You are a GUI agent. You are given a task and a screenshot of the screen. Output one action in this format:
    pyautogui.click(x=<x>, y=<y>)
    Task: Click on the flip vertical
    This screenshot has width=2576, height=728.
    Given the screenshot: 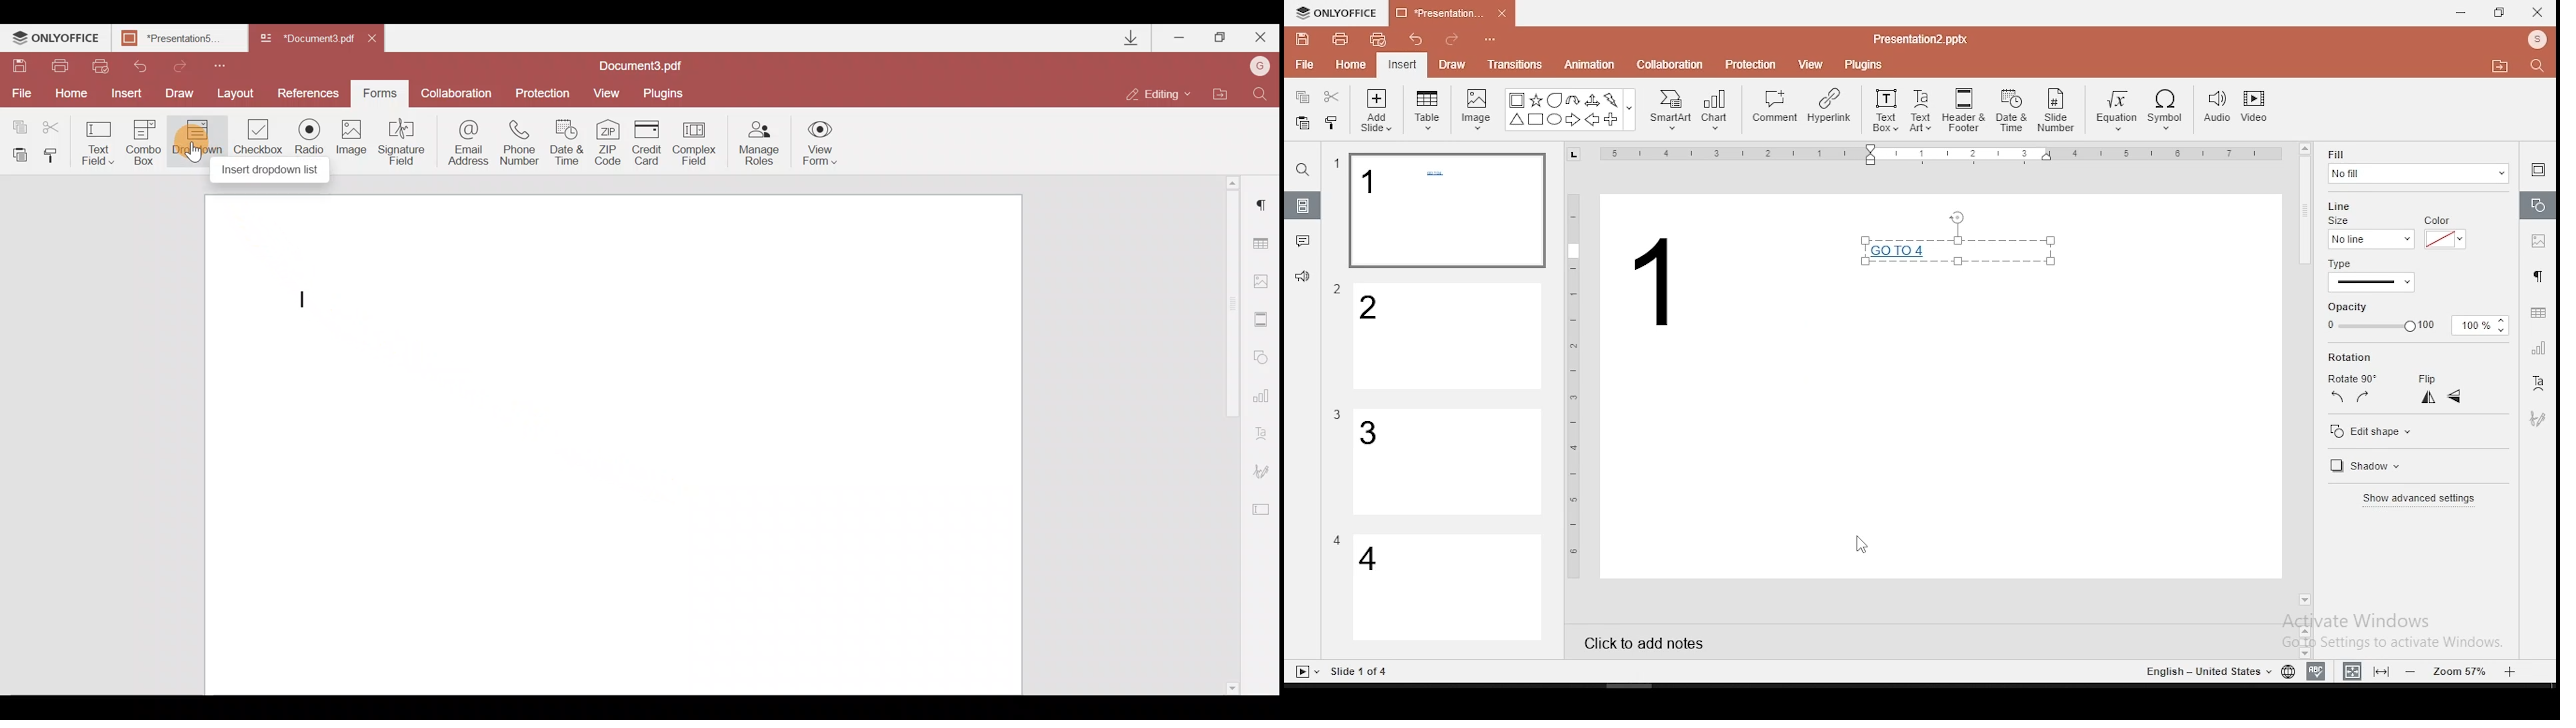 What is the action you would take?
    pyautogui.click(x=2456, y=399)
    